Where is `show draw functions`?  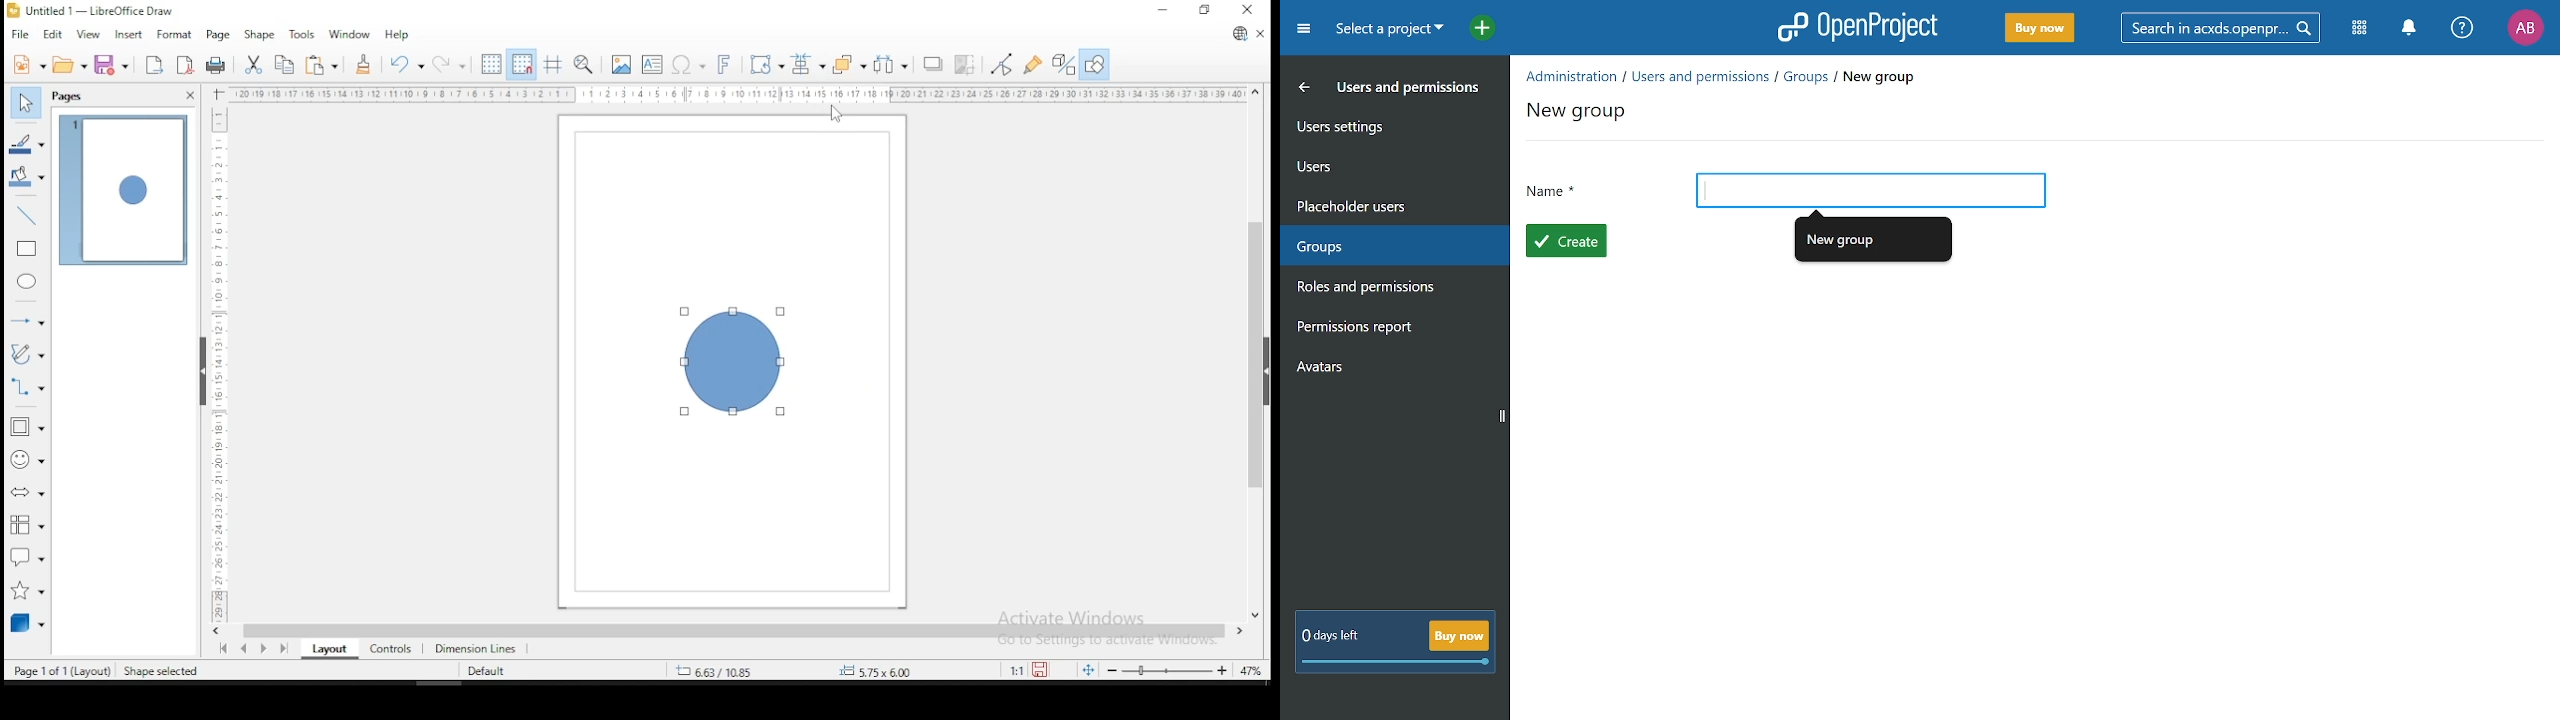
show draw functions is located at coordinates (1095, 65).